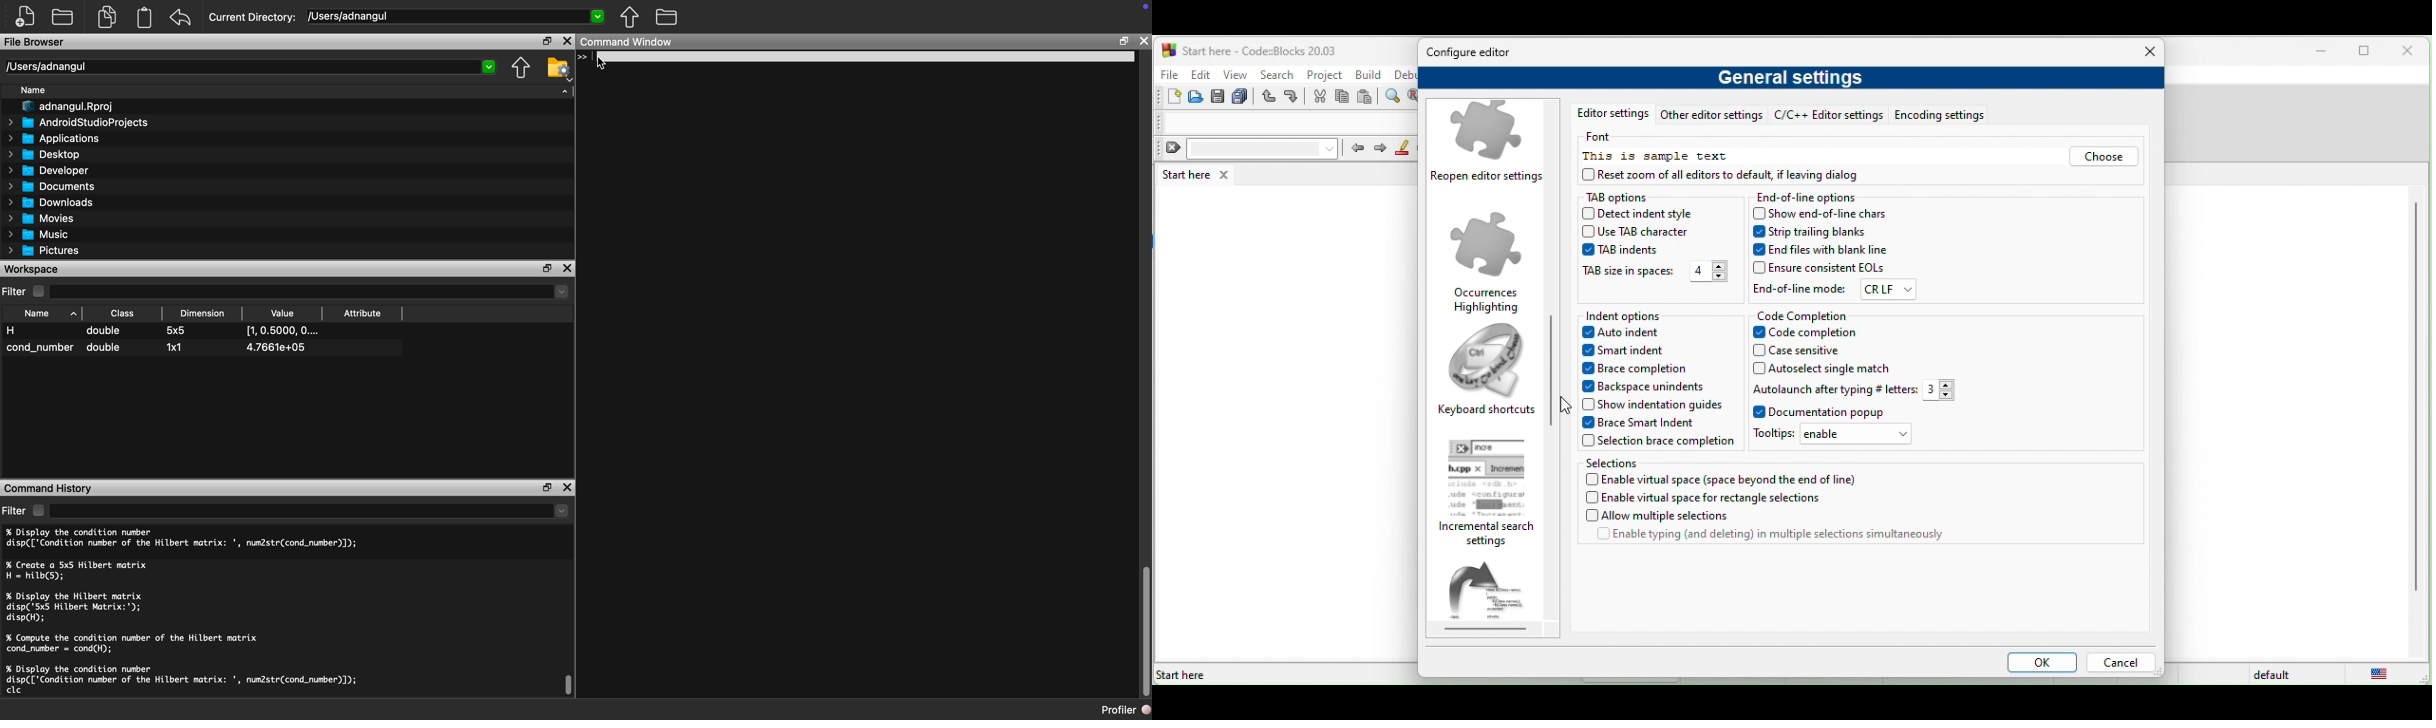 The height and width of the screenshot is (728, 2436). Describe the element at coordinates (546, 41) in the screenshot. I see `Restore Down` at that location.